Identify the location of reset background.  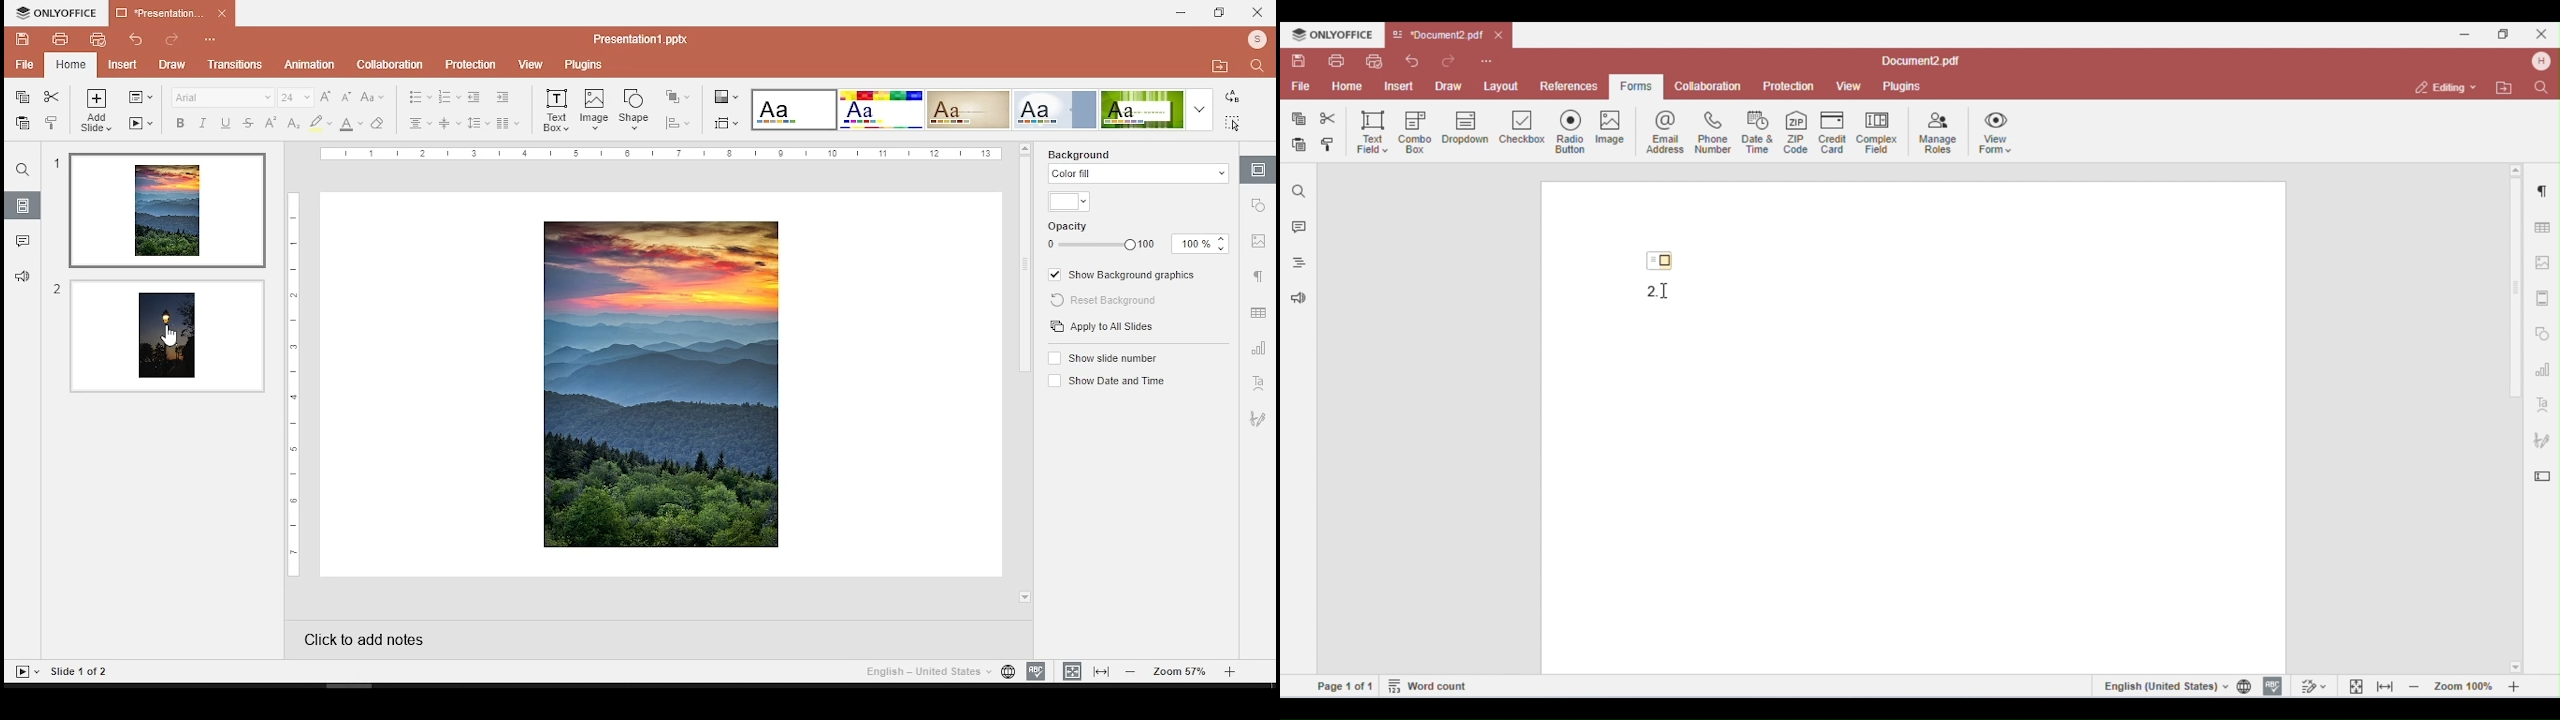
(1111, 301).